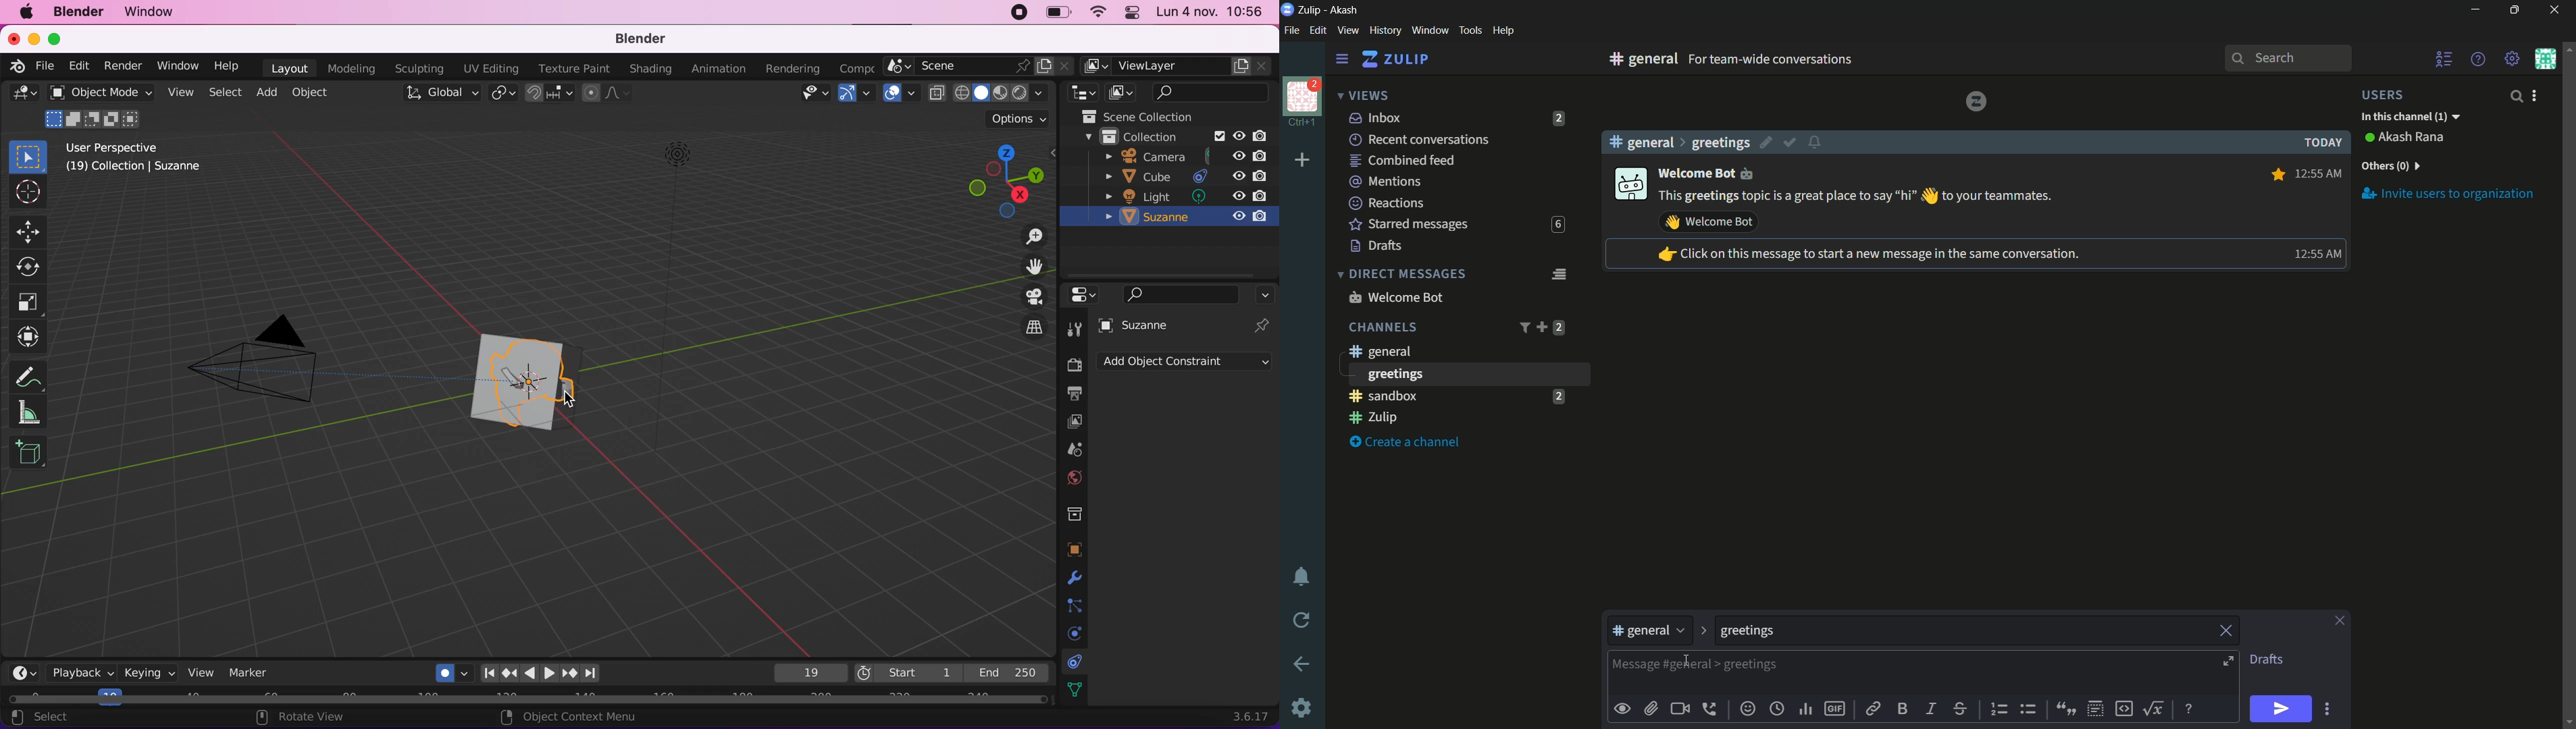  I want to click on playback, so click(83, 673).